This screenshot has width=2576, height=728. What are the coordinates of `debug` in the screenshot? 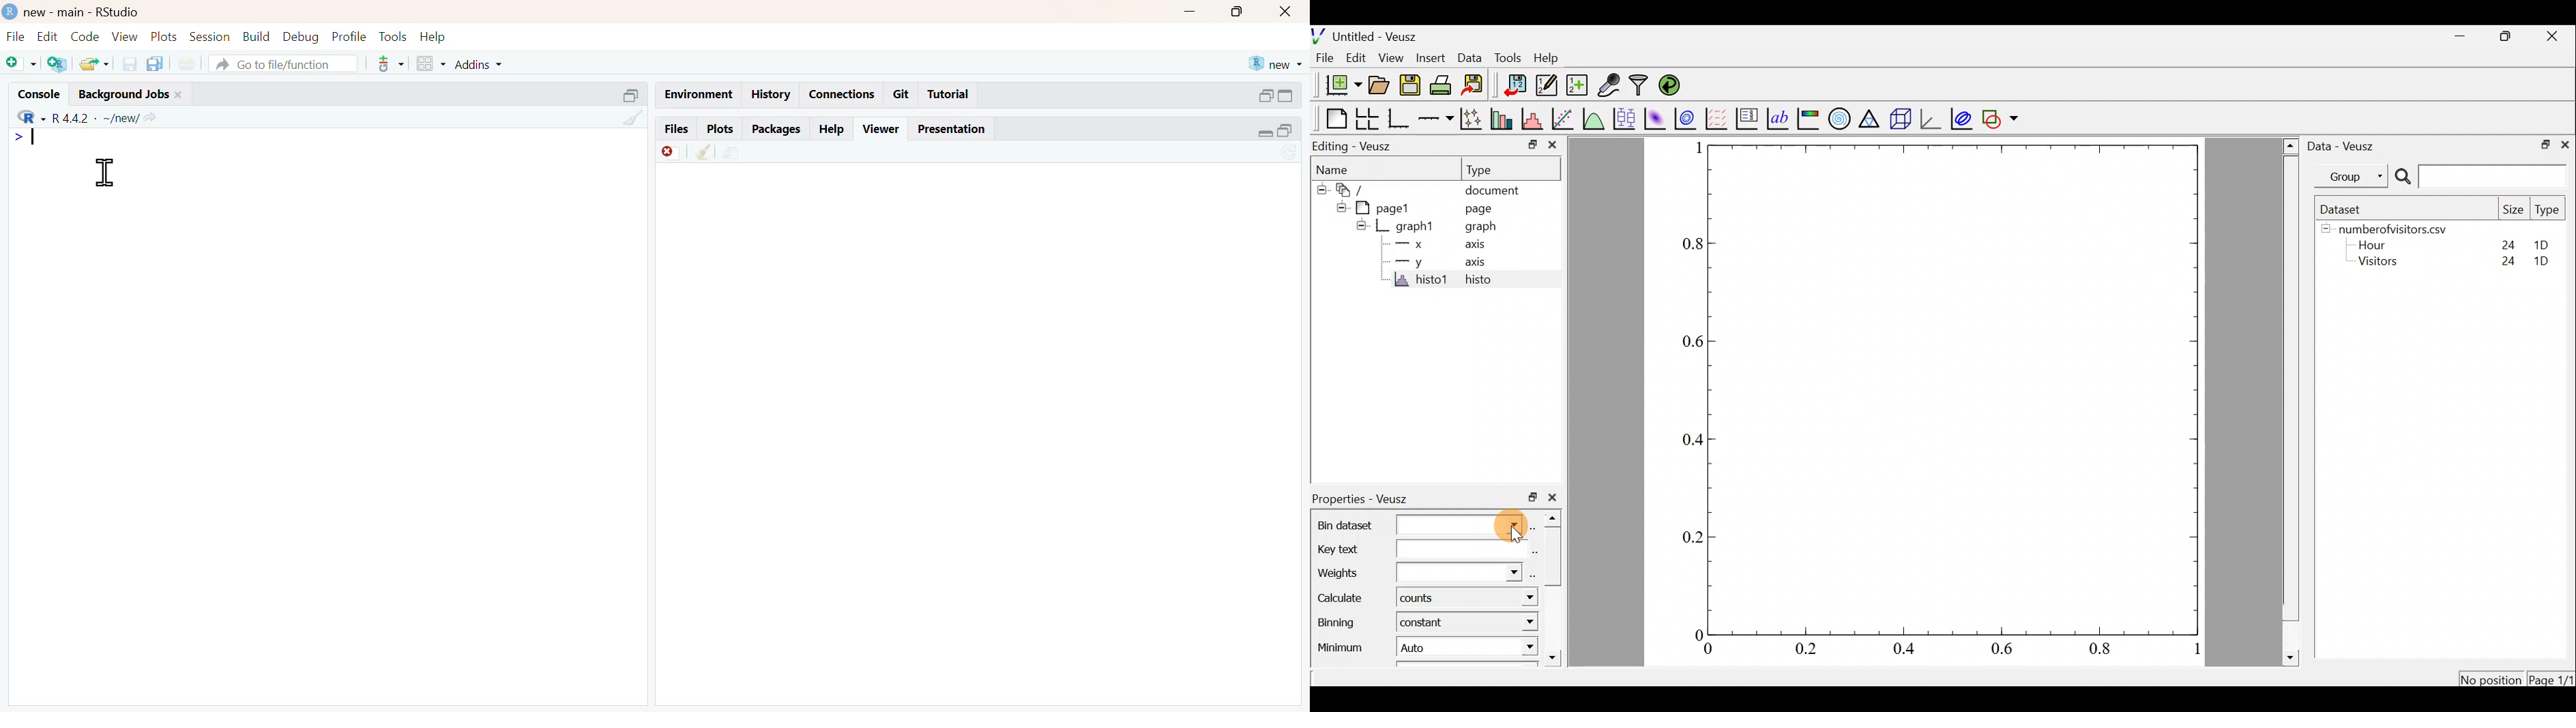 It's located at (302, 37).